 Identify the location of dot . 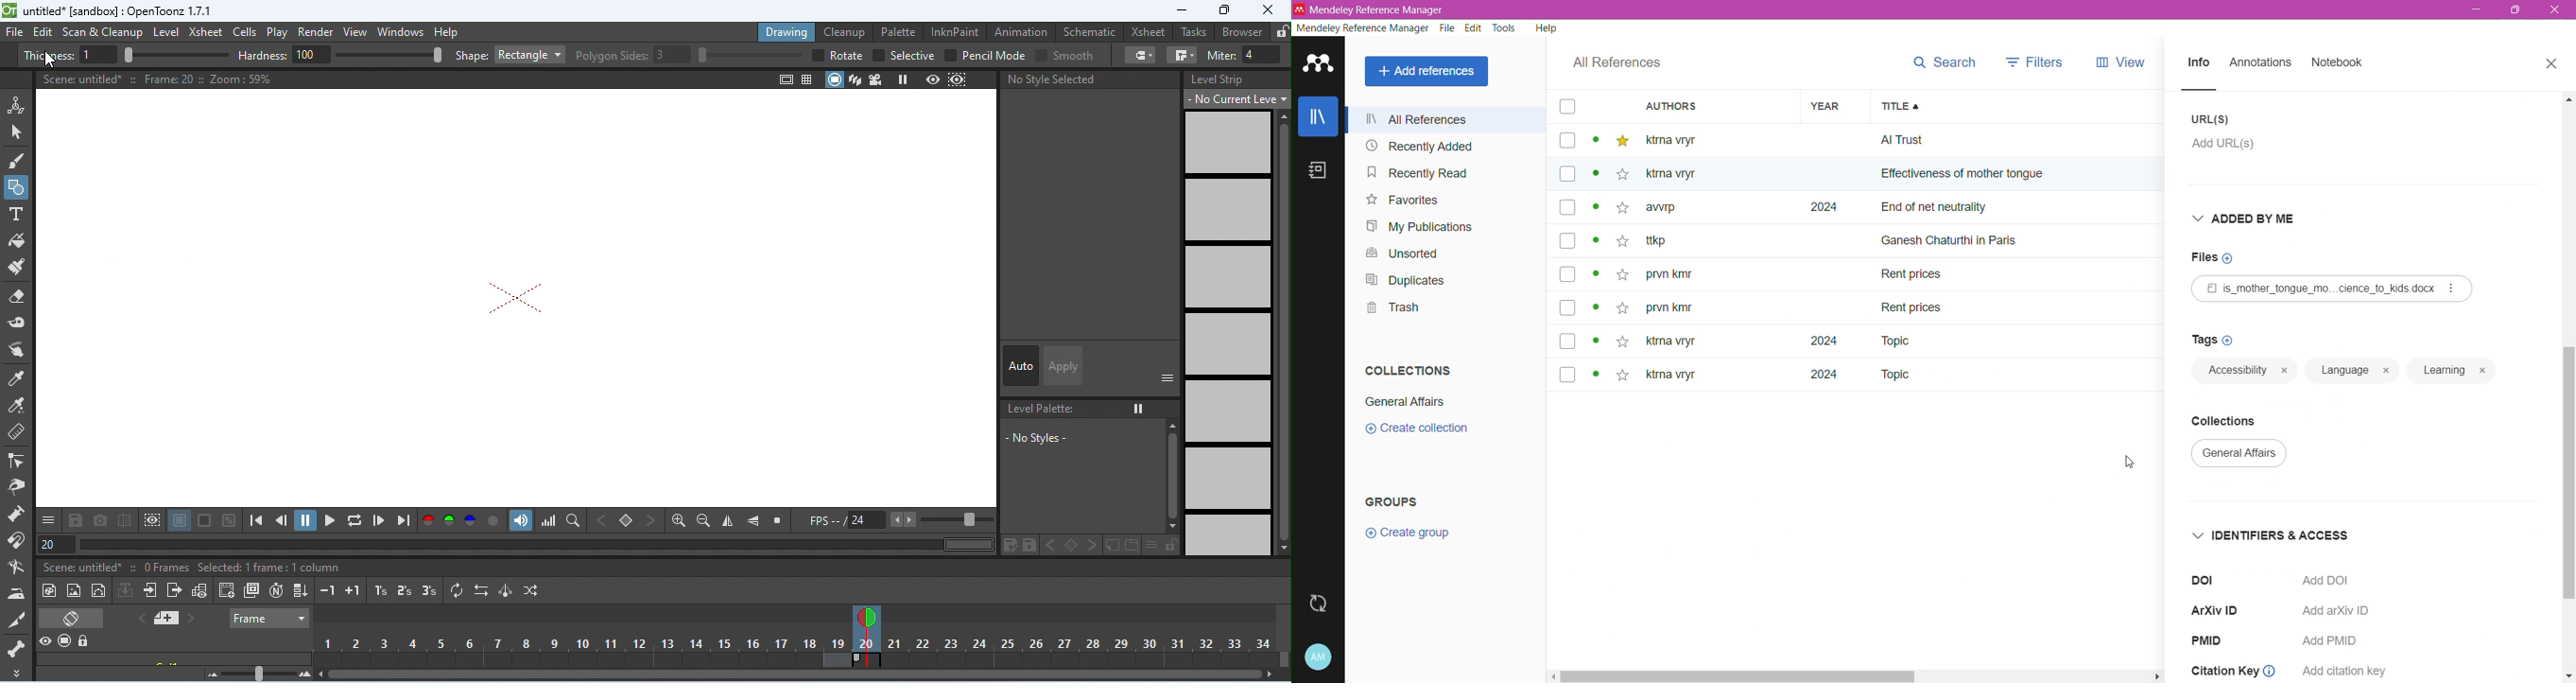
(1596, 211).